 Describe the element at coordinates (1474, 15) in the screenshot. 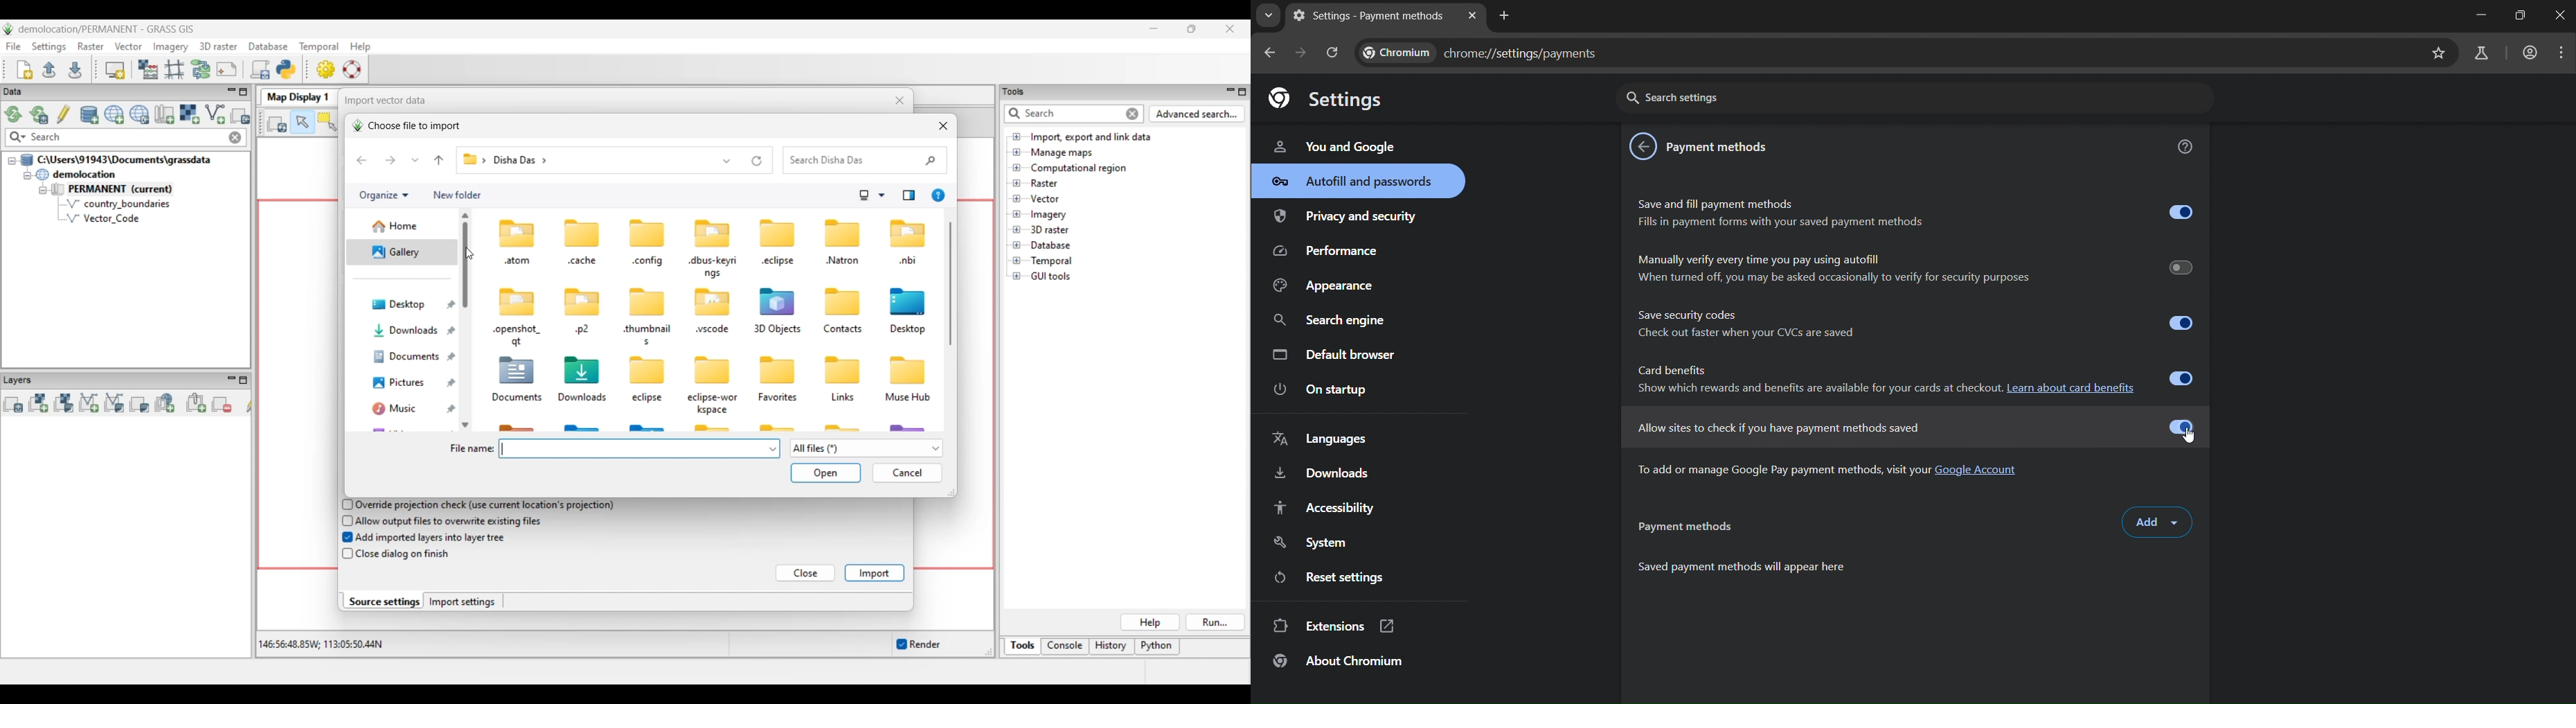

I see `close tab` at that location.